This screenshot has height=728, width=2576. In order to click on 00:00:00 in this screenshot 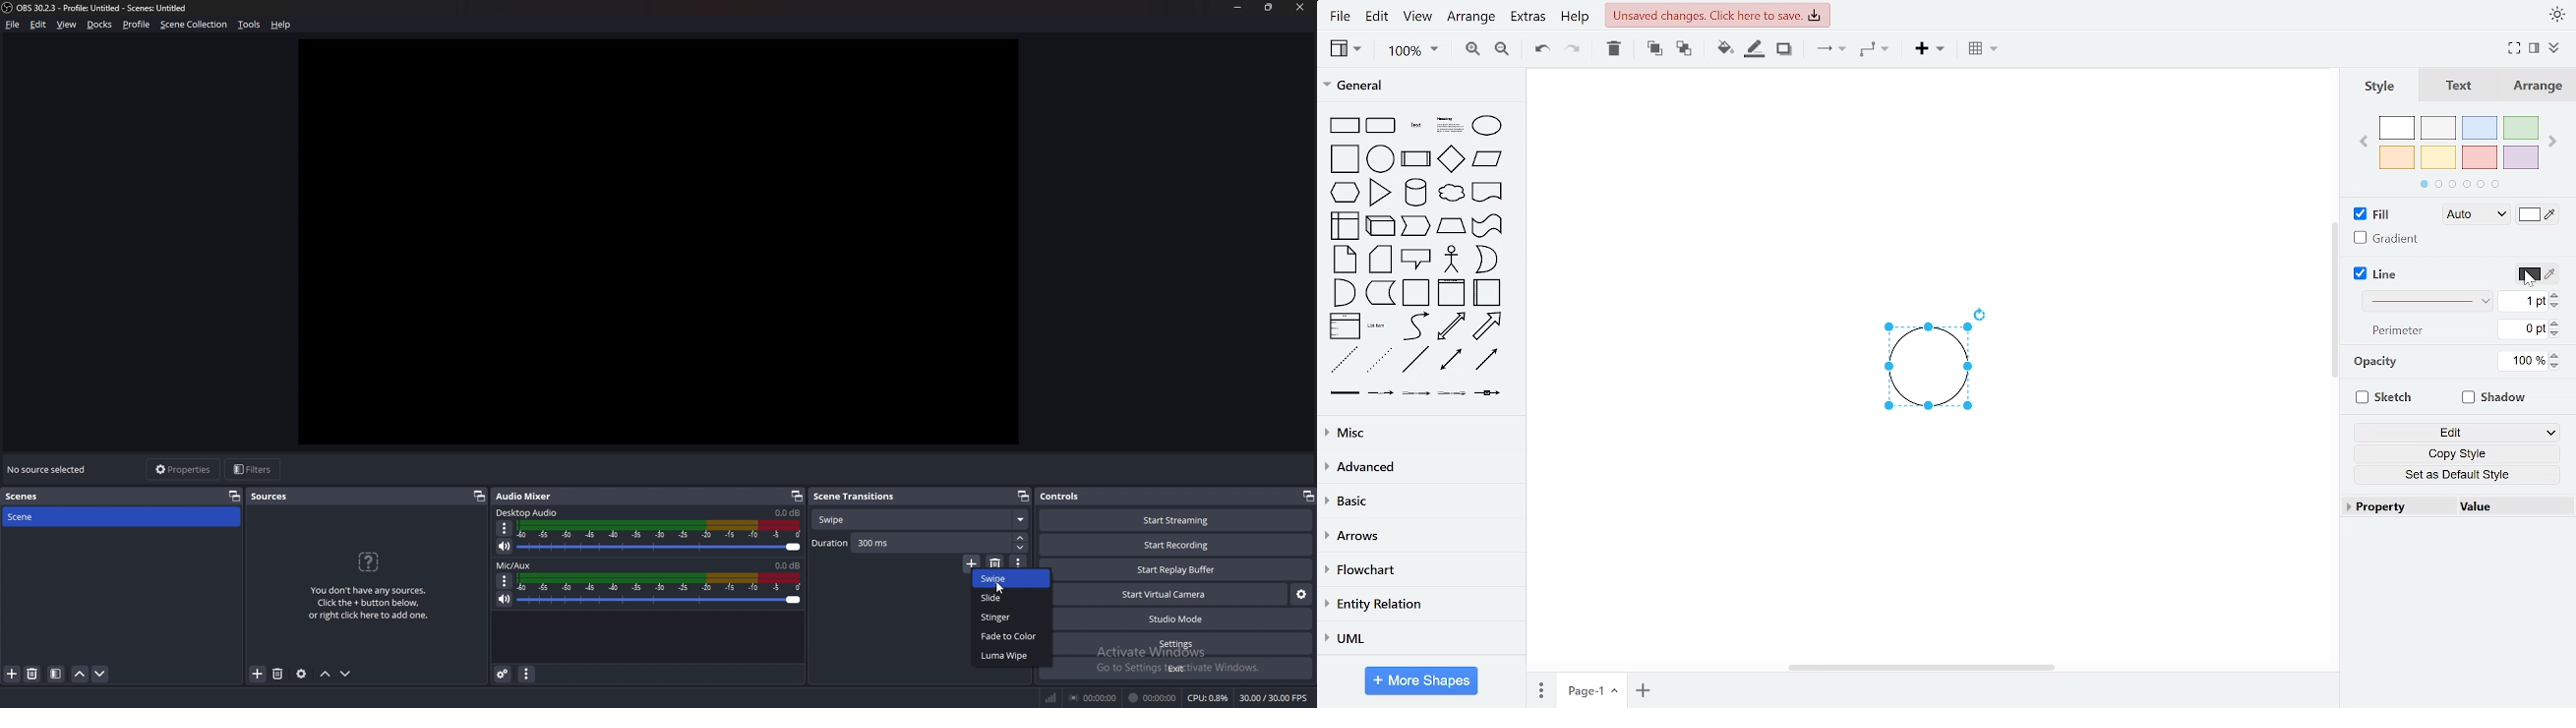, I will do `click(1153, 698)`.